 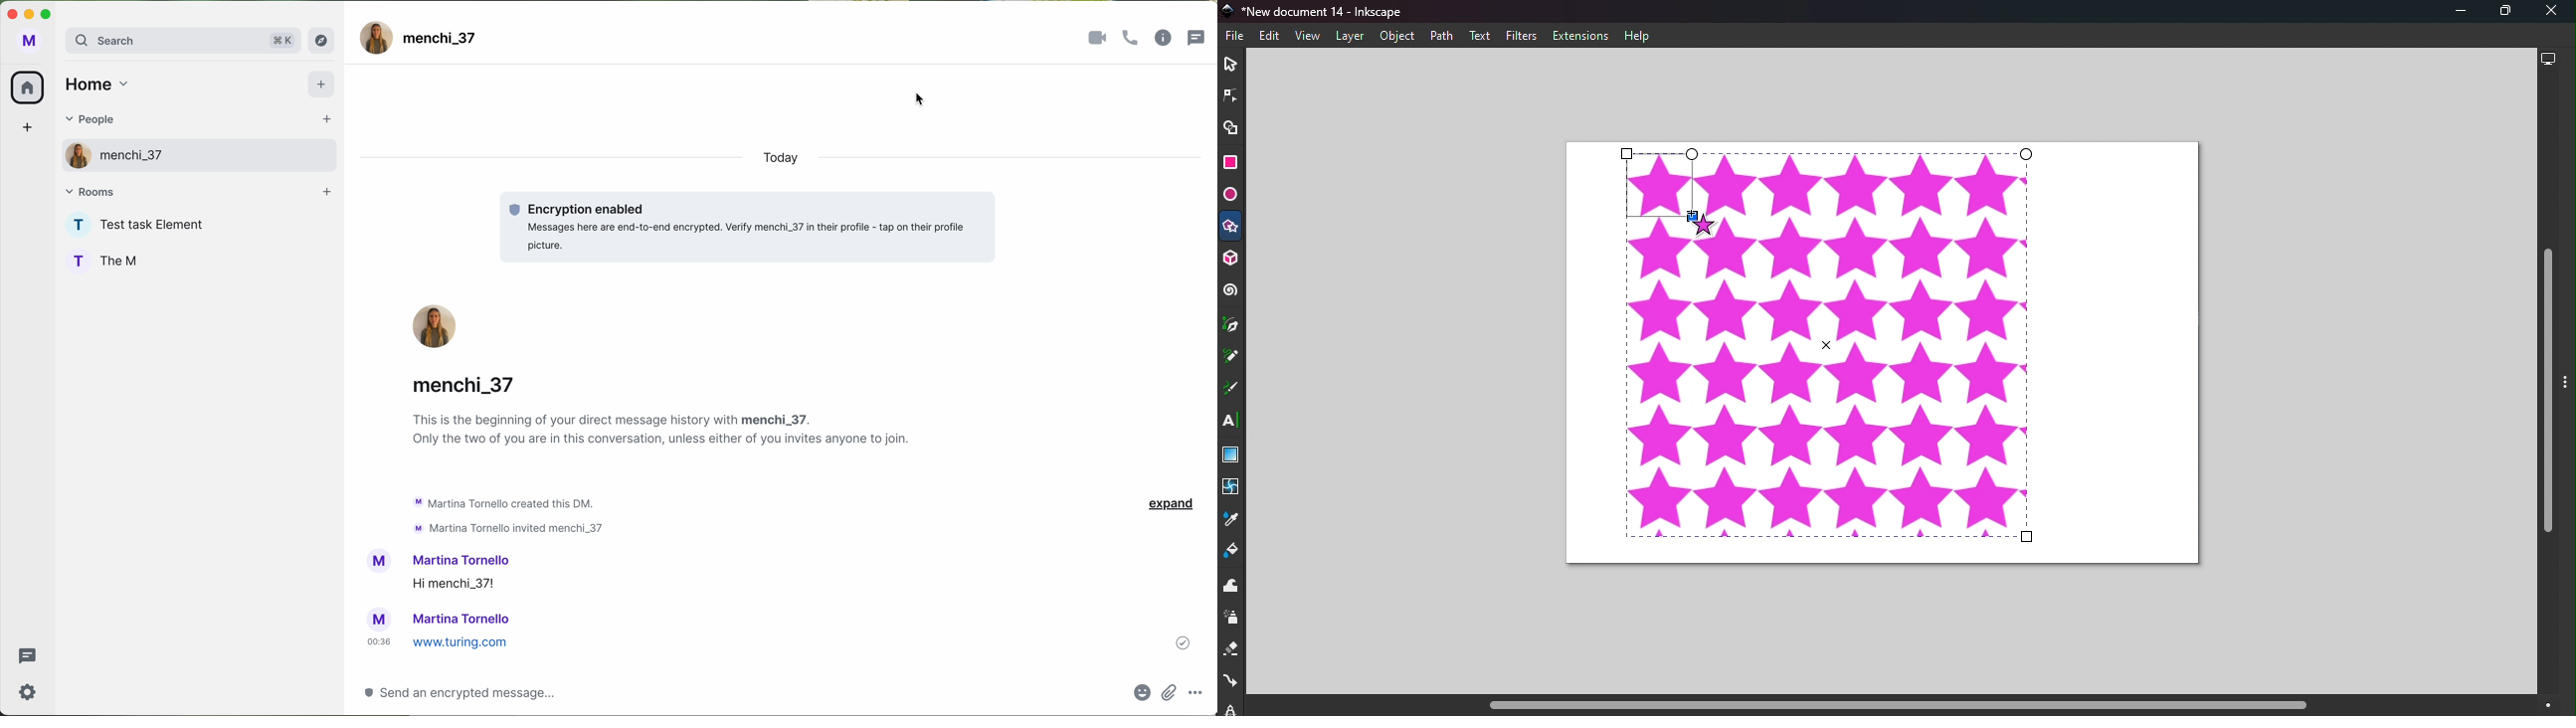 I want to click on videocall, so click(x=1099, y=38).